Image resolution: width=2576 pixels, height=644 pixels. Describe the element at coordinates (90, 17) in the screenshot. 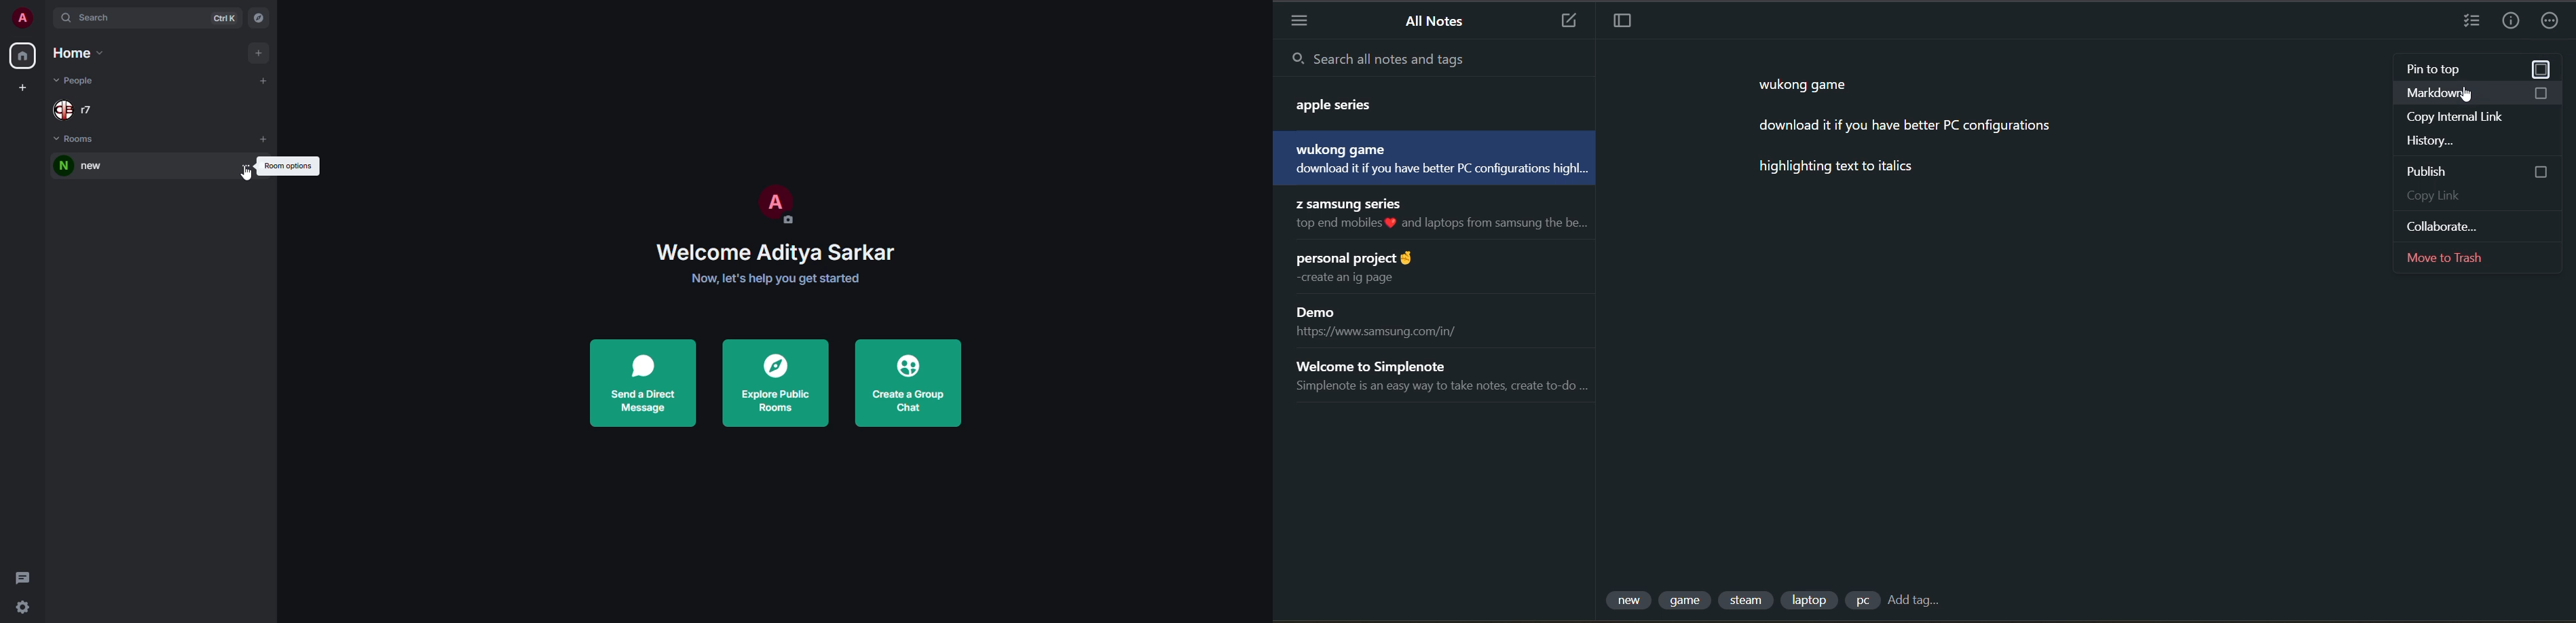

I see `search` at that location.